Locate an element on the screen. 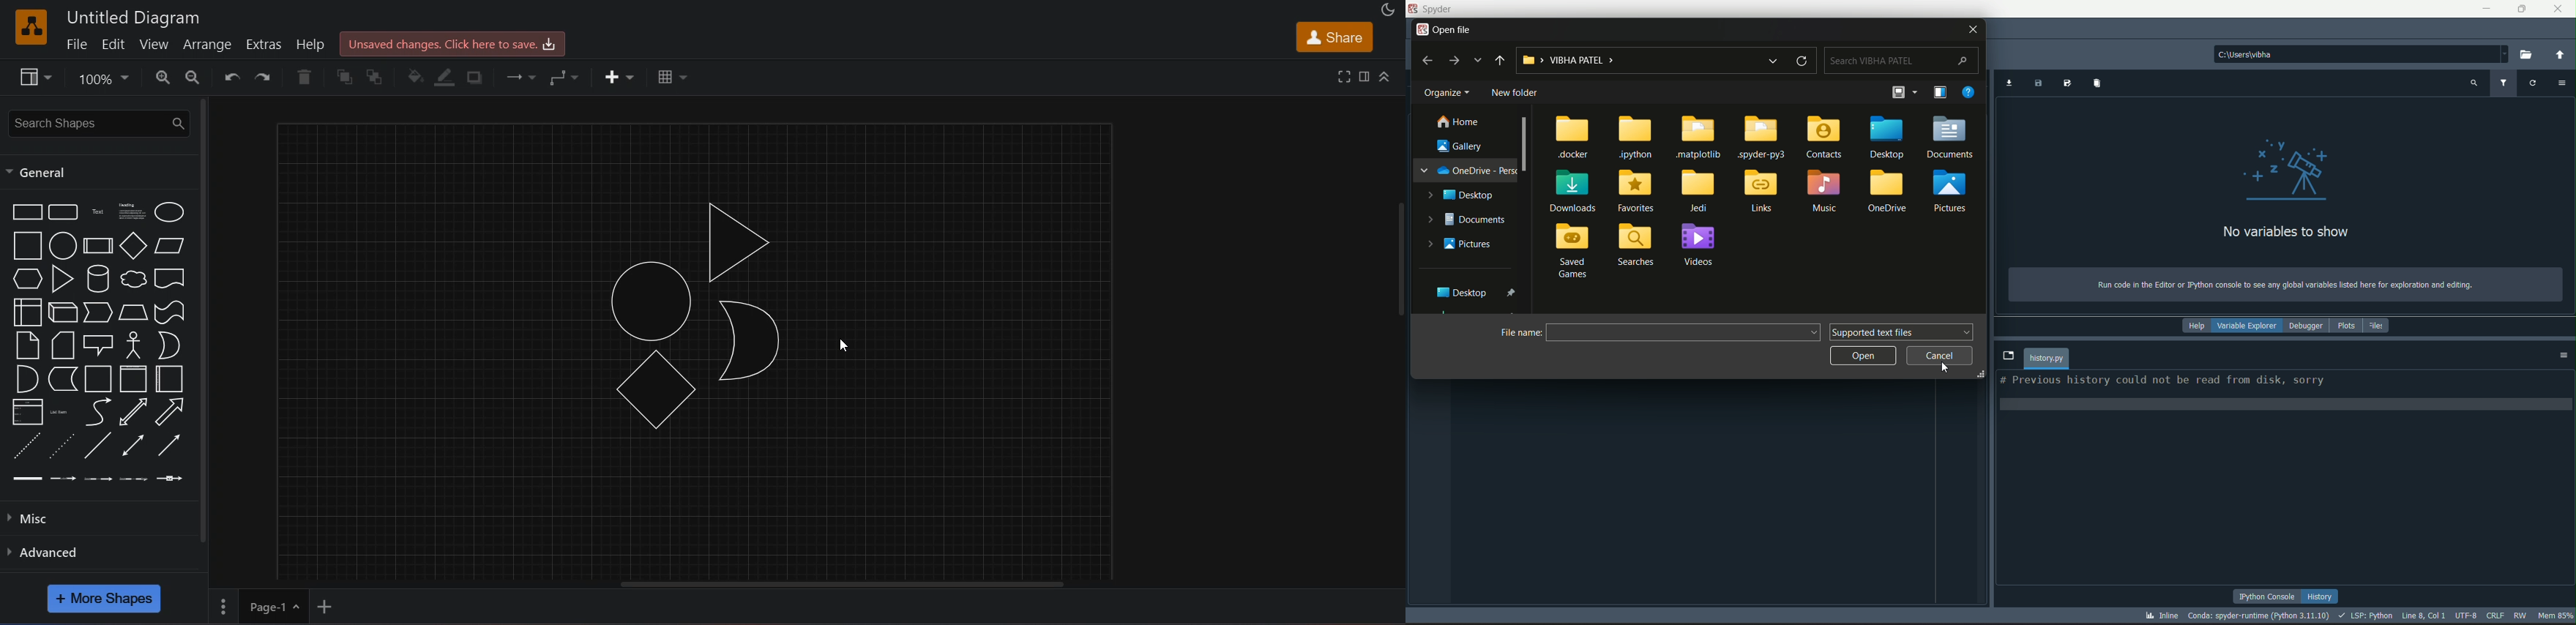 This screenshot has height=644, width=2576. open file is located at coordinates (1446, 30).